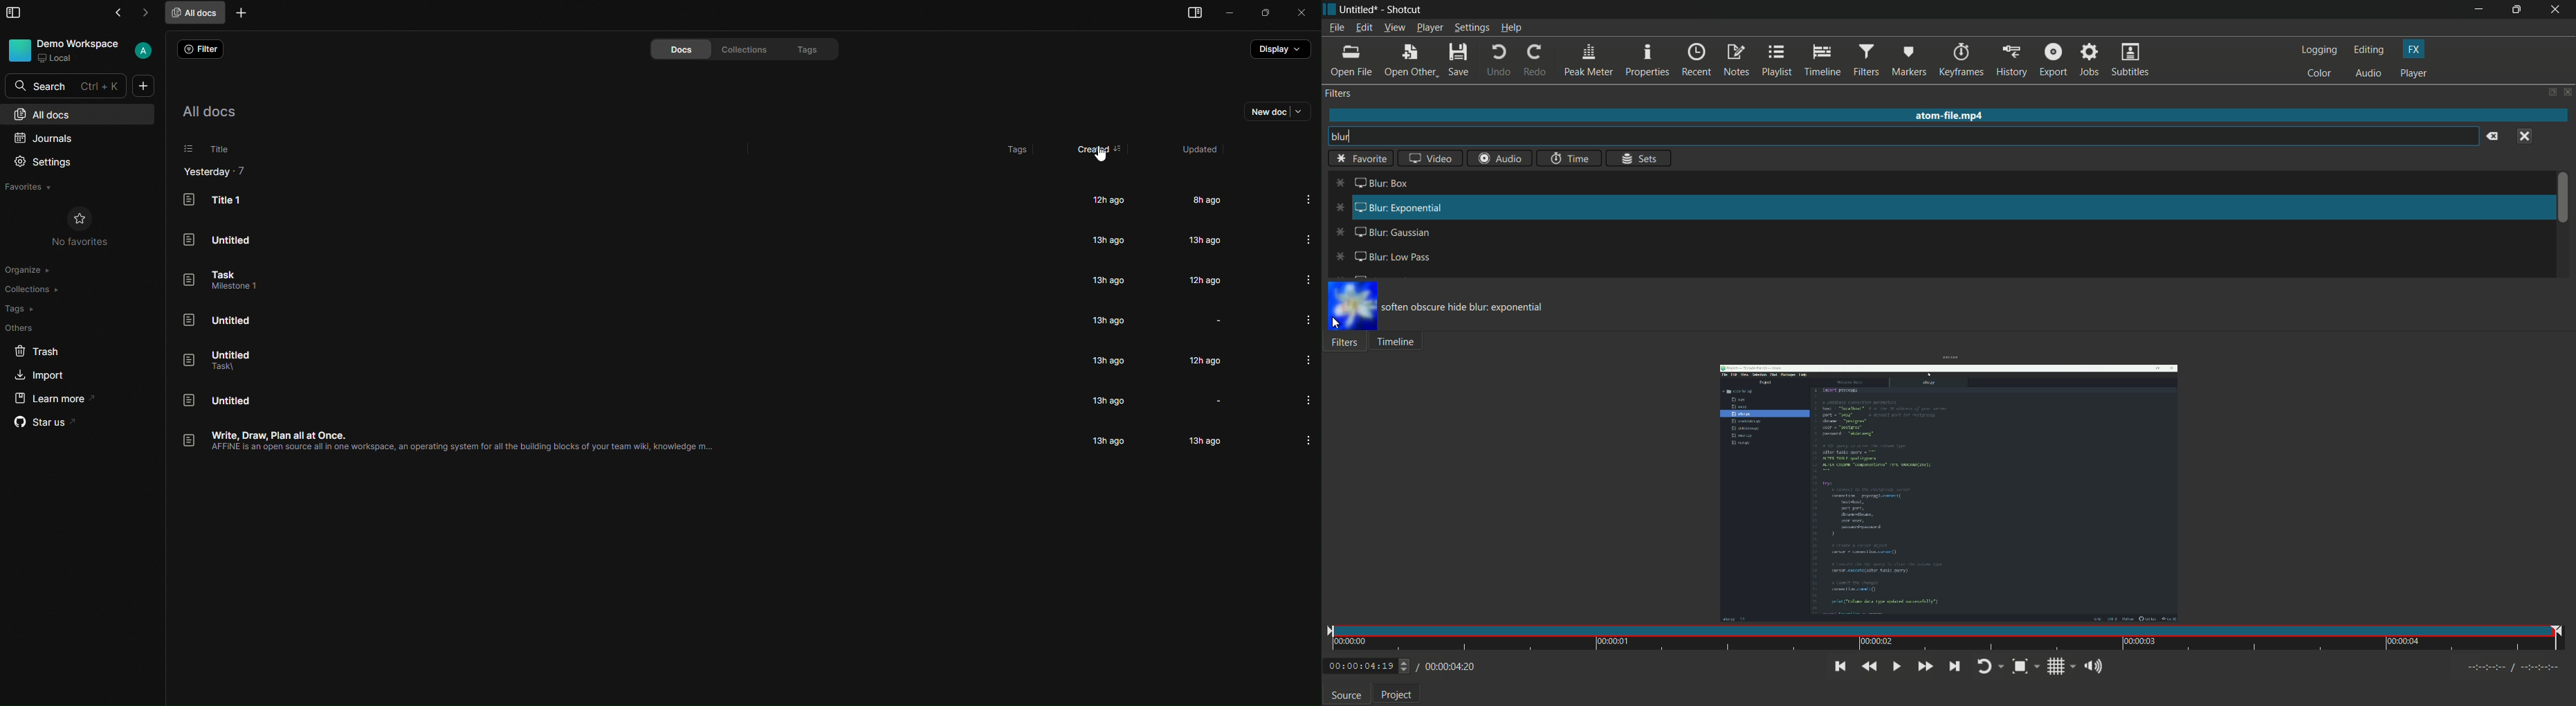  Describe the element at coordinates (1476, 307) in the screenshot. I see `soften obscure hide directional blur: exponential` at that location.